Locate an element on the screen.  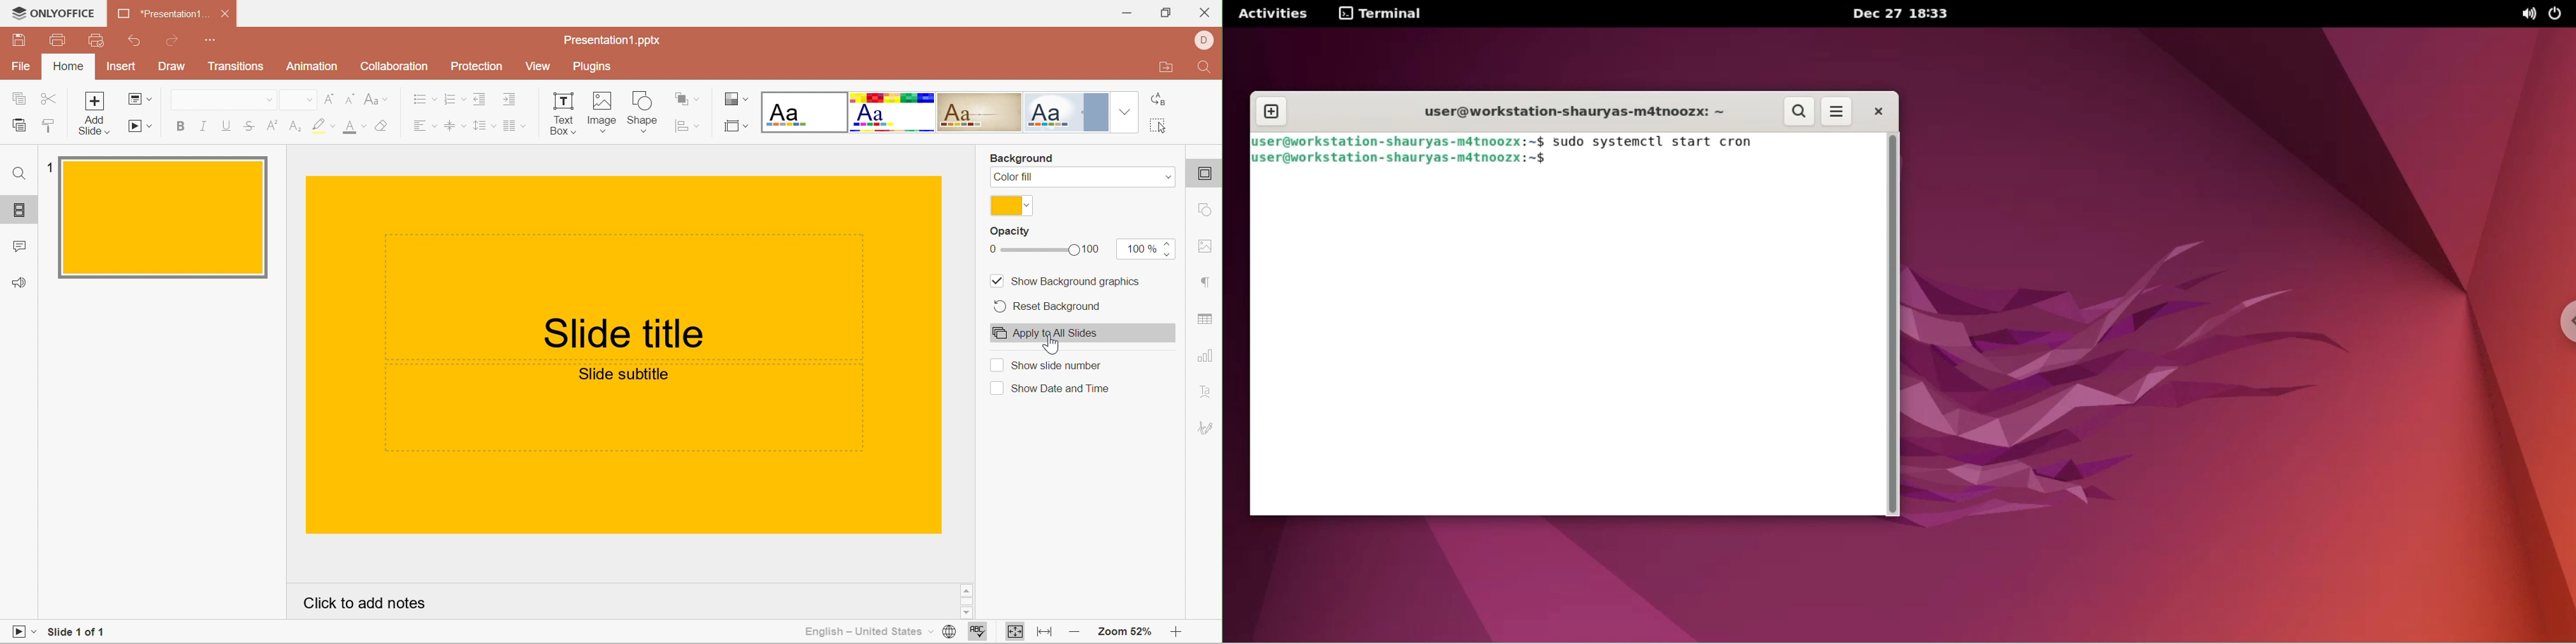
paragraph settings is located at coordinates (1205, 282).